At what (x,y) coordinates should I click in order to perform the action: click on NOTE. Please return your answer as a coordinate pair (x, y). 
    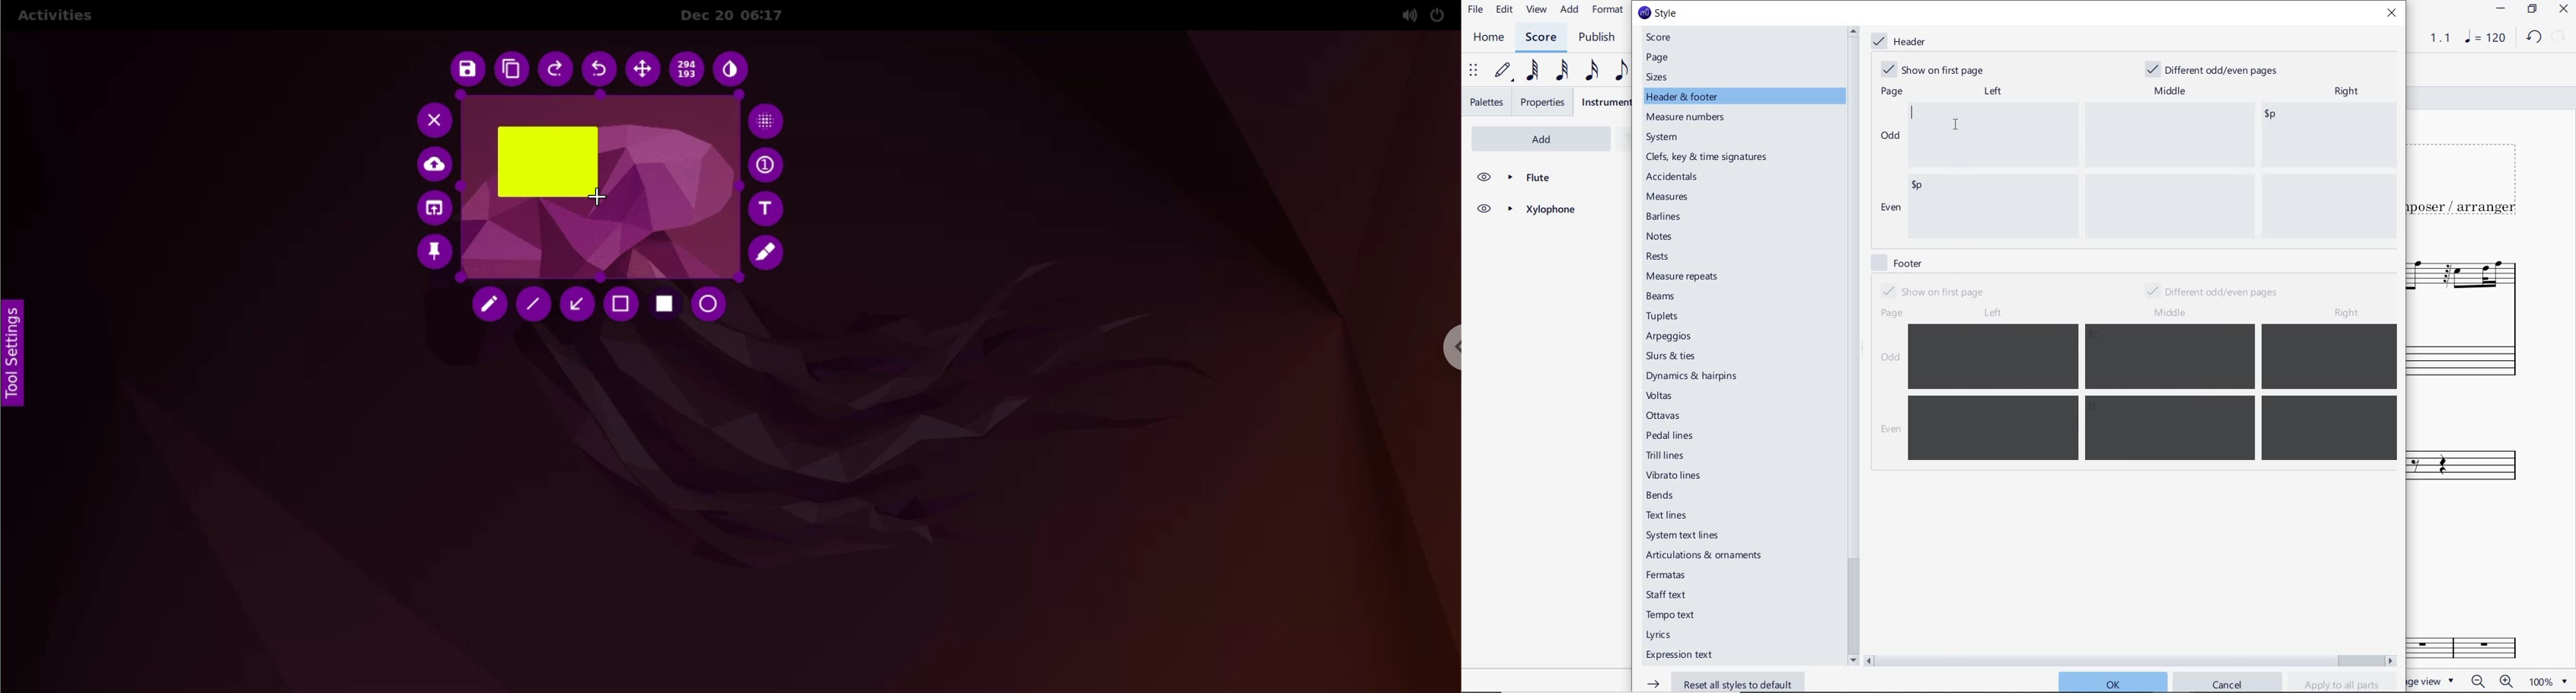
    Looking at the image, I should click on (2484, 38).